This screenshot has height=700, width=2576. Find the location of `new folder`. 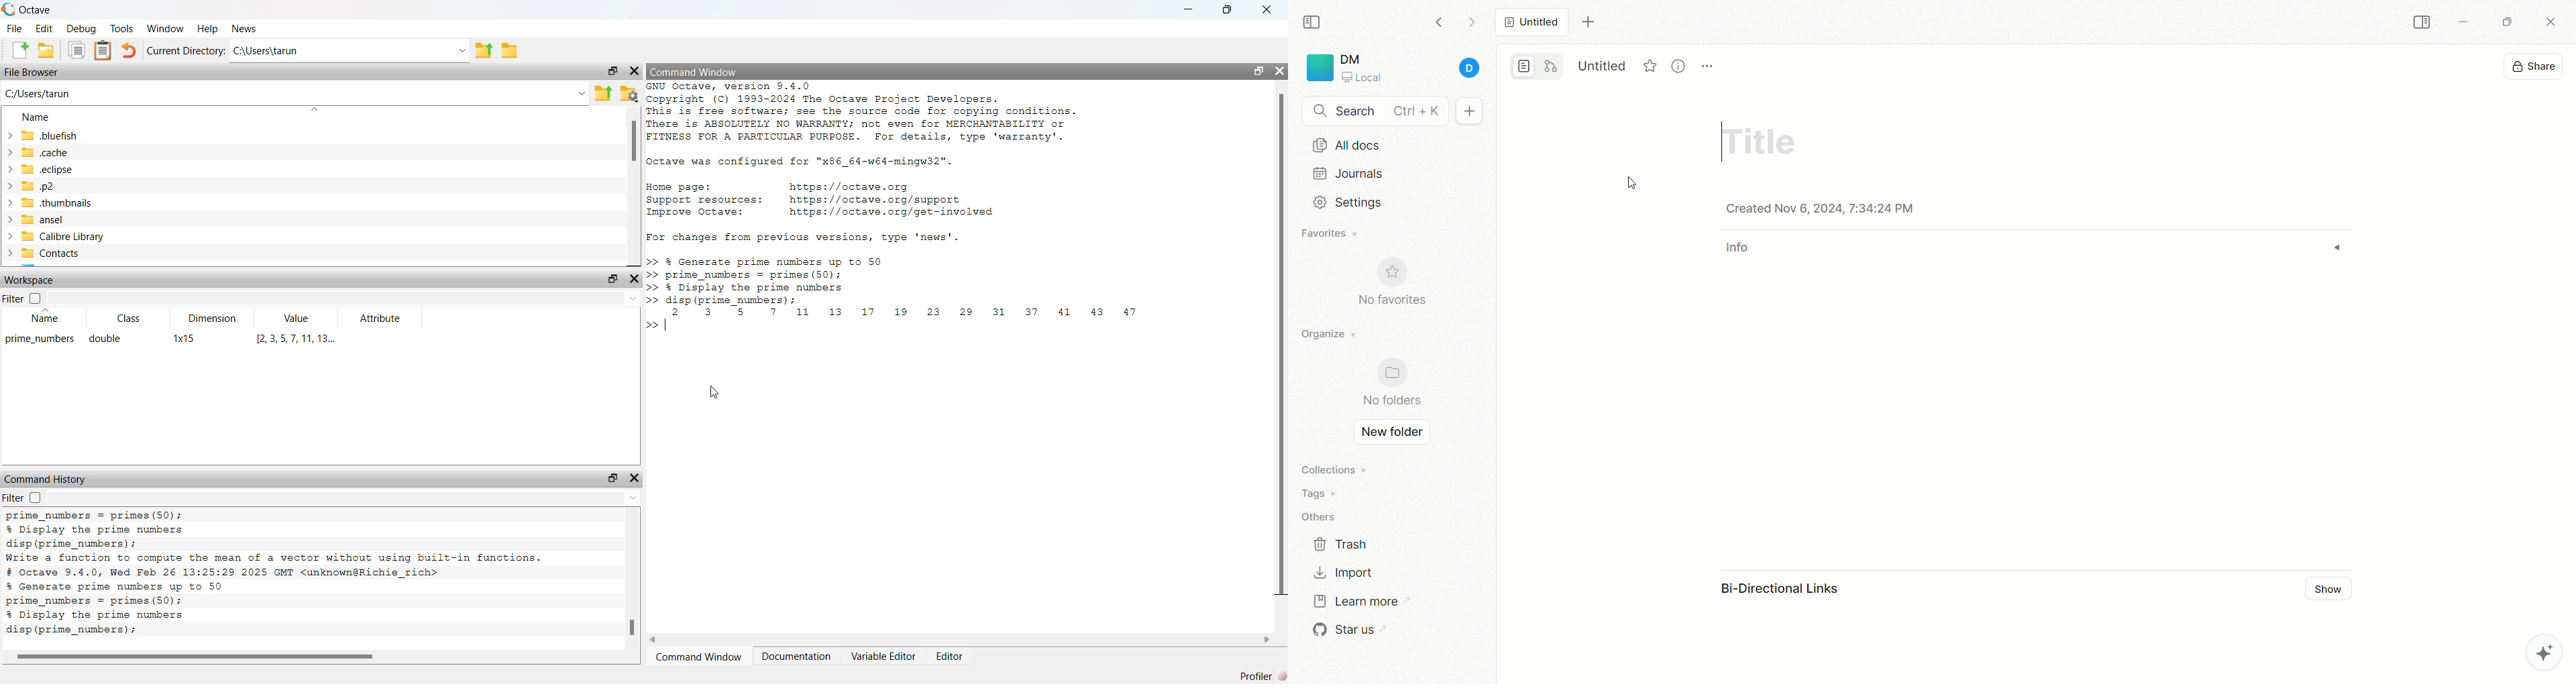

new folder is located at coordinates (1388, 433).